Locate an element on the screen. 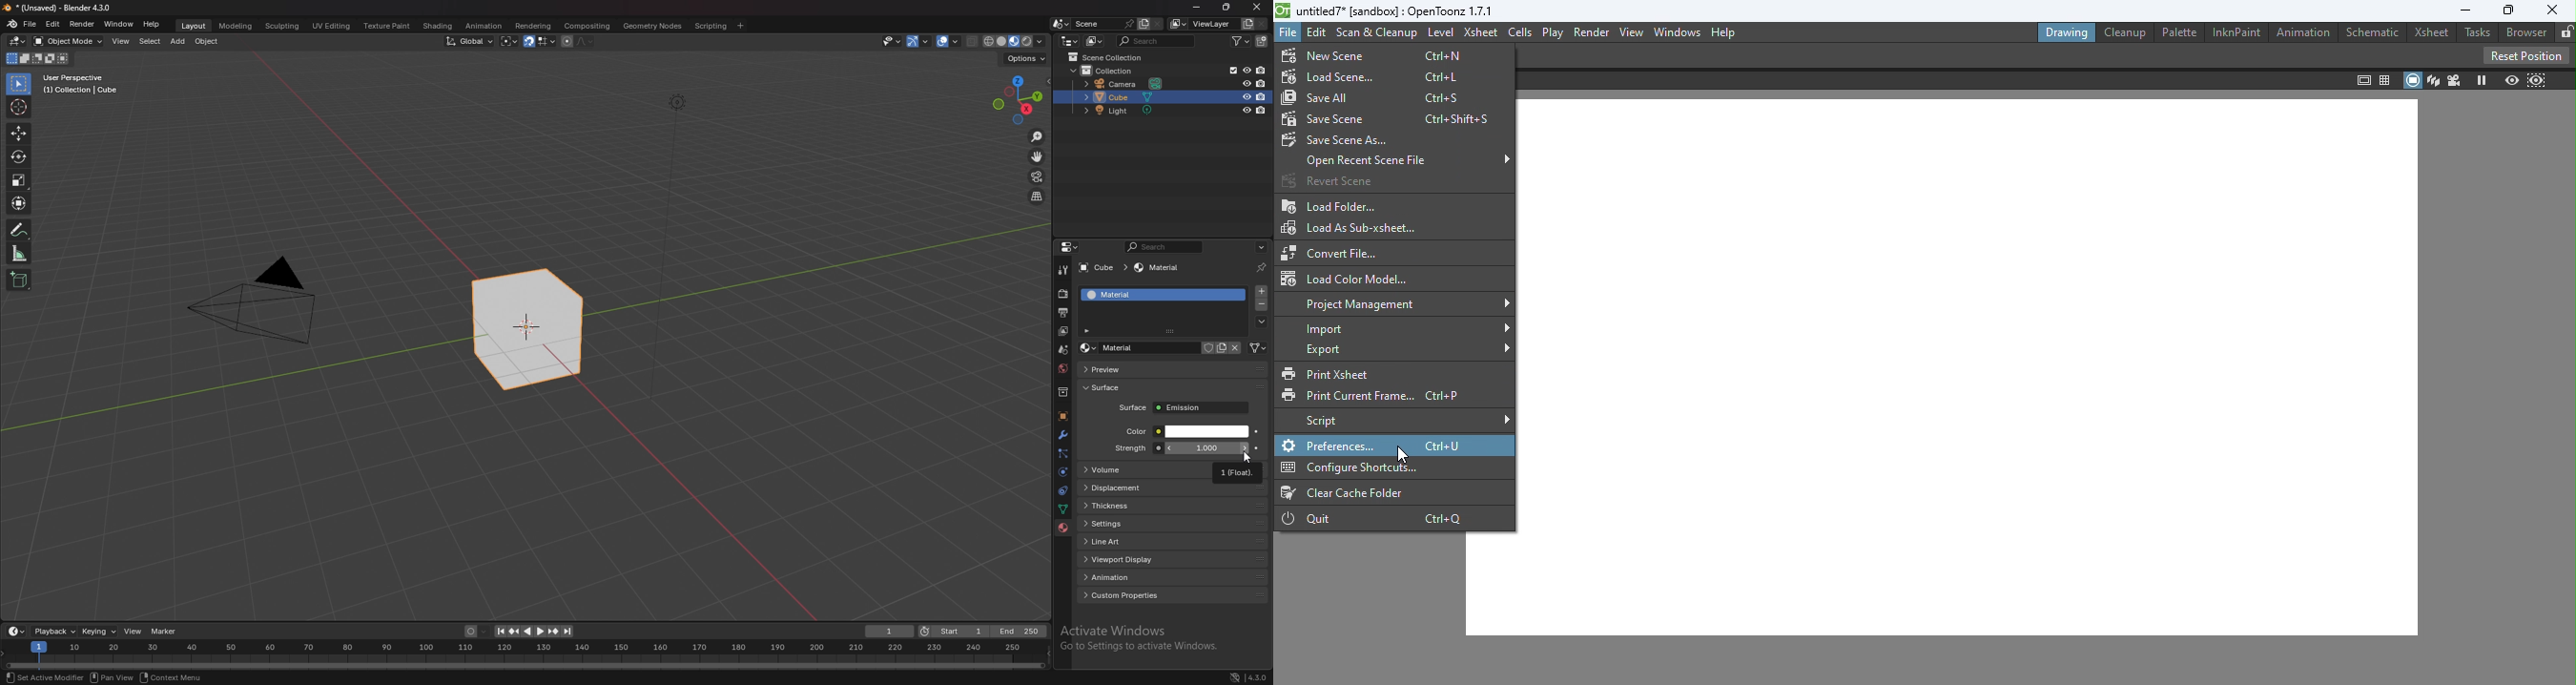 This screenshot has height=700, width=2576. options is located at coordinates (1025, 58).